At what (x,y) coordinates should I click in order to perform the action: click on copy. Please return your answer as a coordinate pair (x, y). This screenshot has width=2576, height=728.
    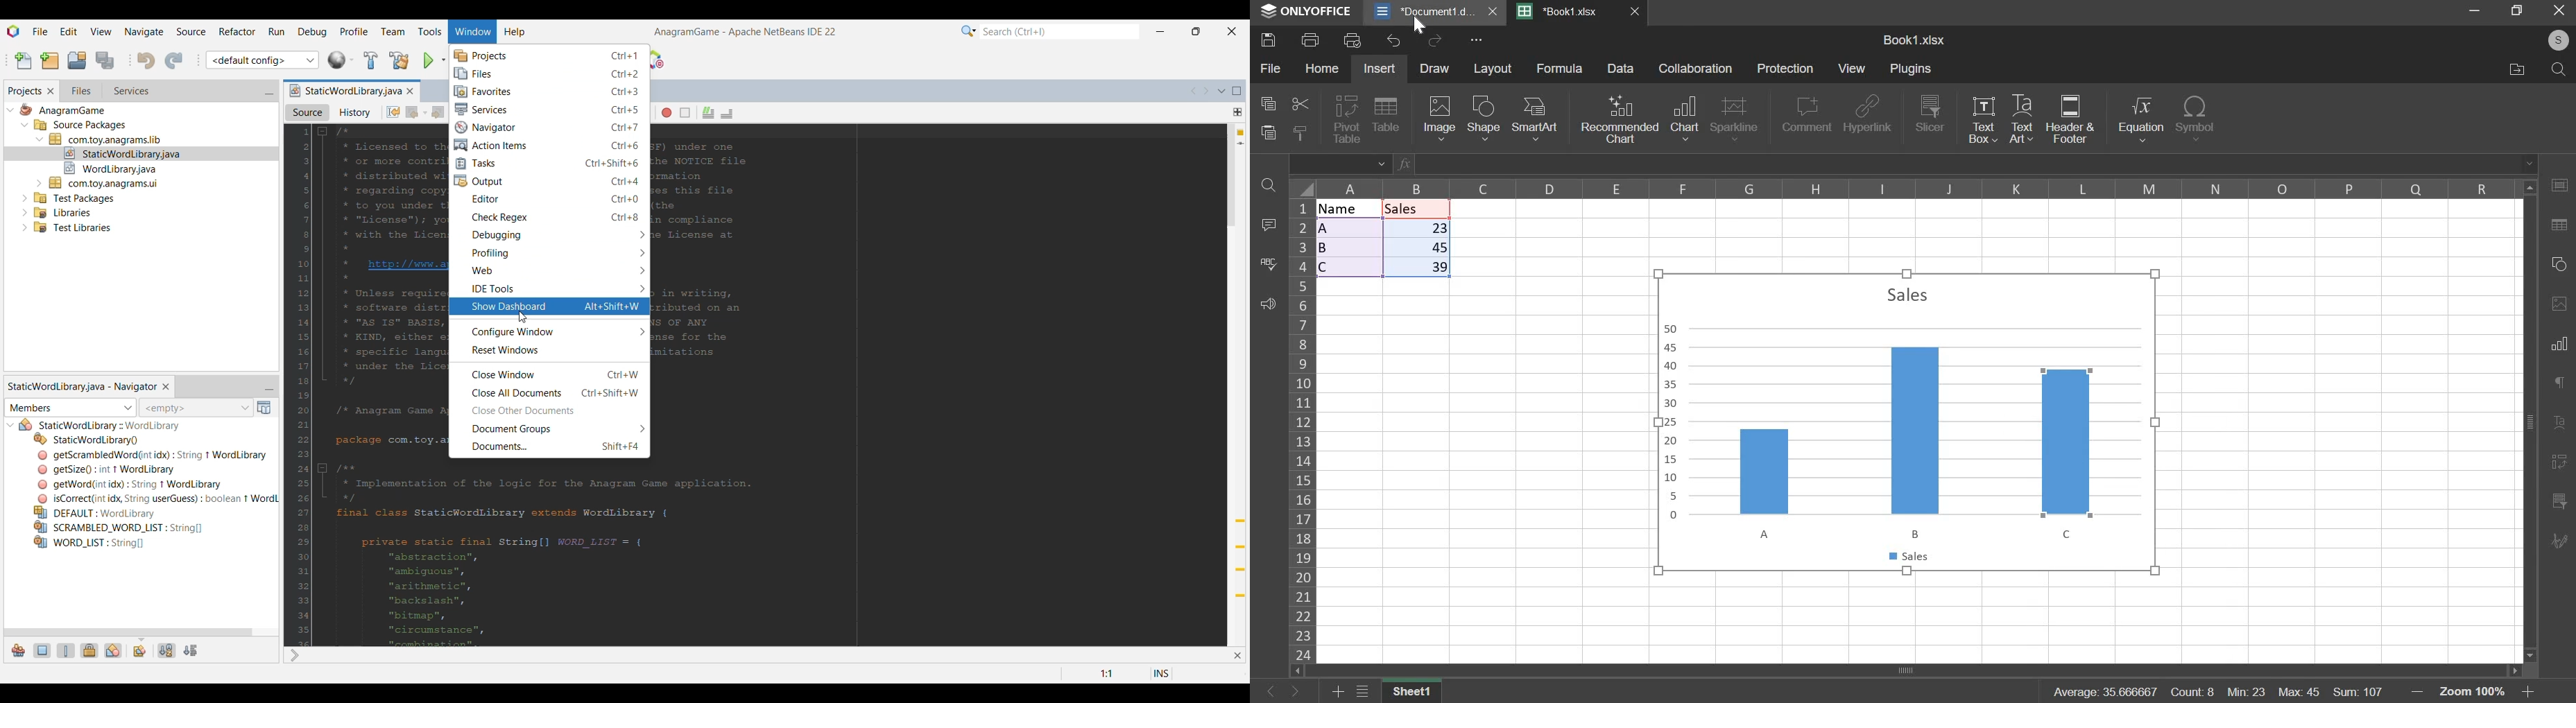
    Looking at the image, I should click on (1267, 104).